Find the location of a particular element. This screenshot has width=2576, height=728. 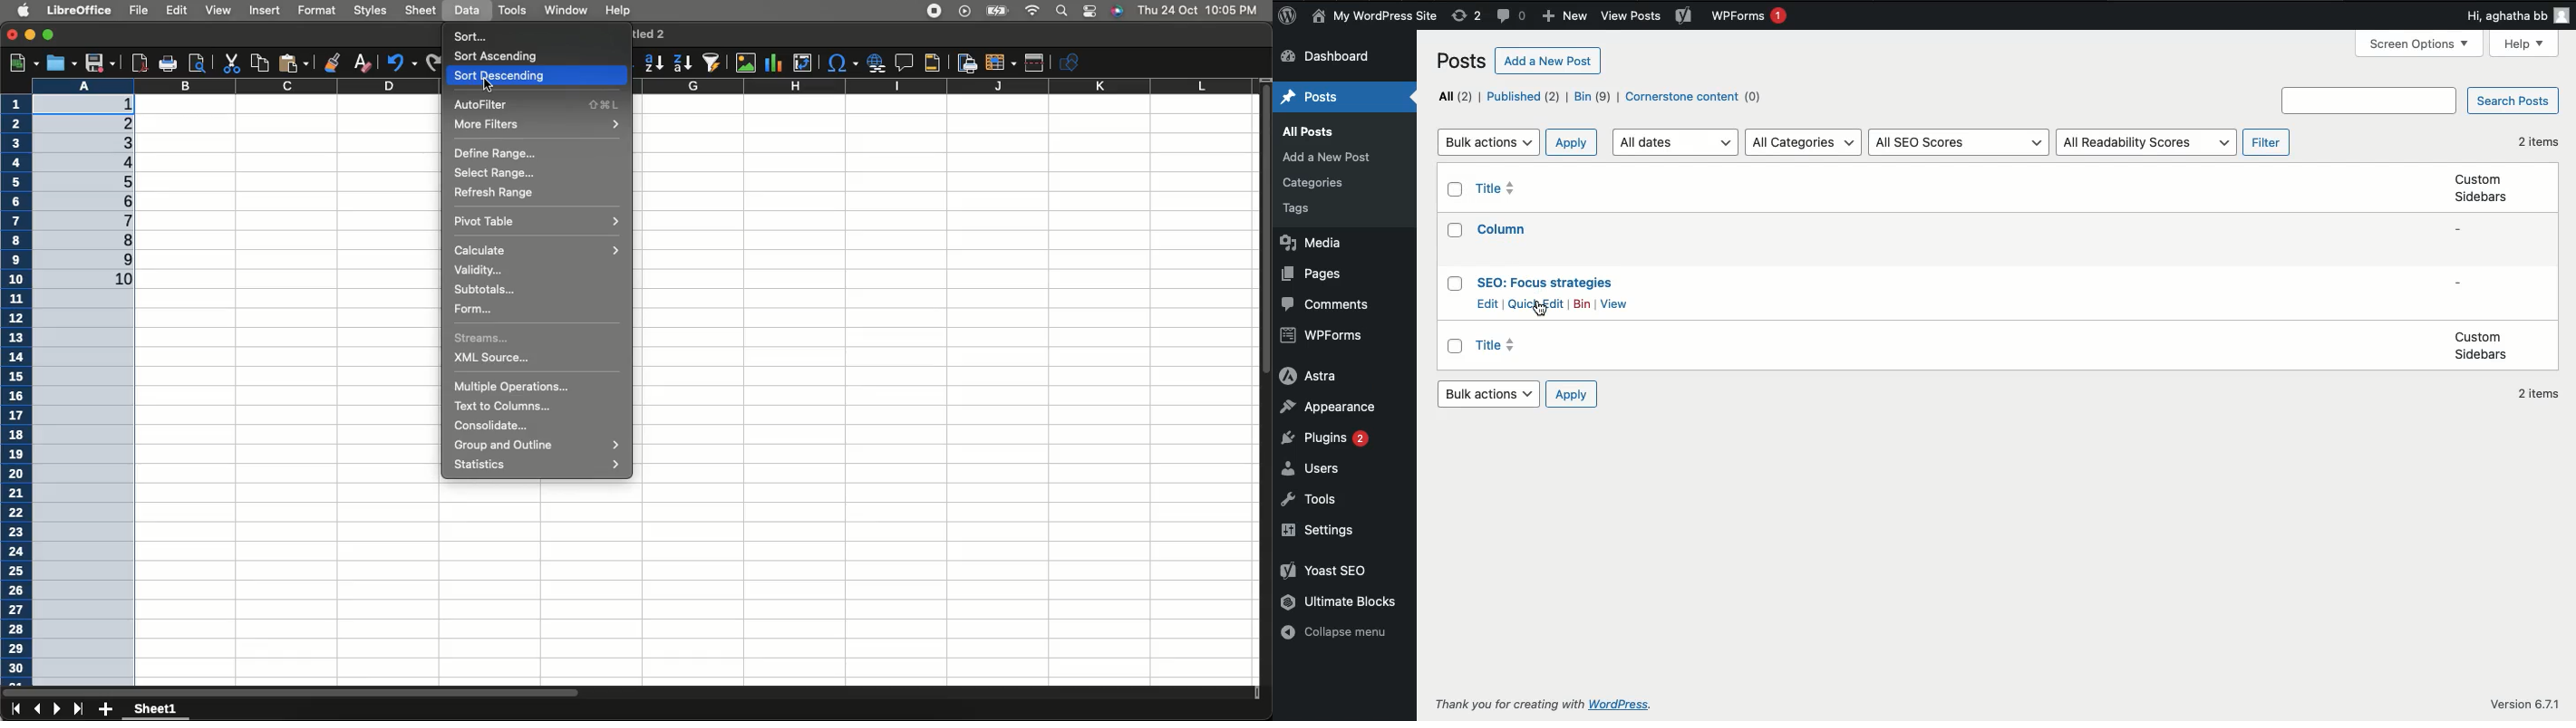

Uno is located at coordinates (402, 61).